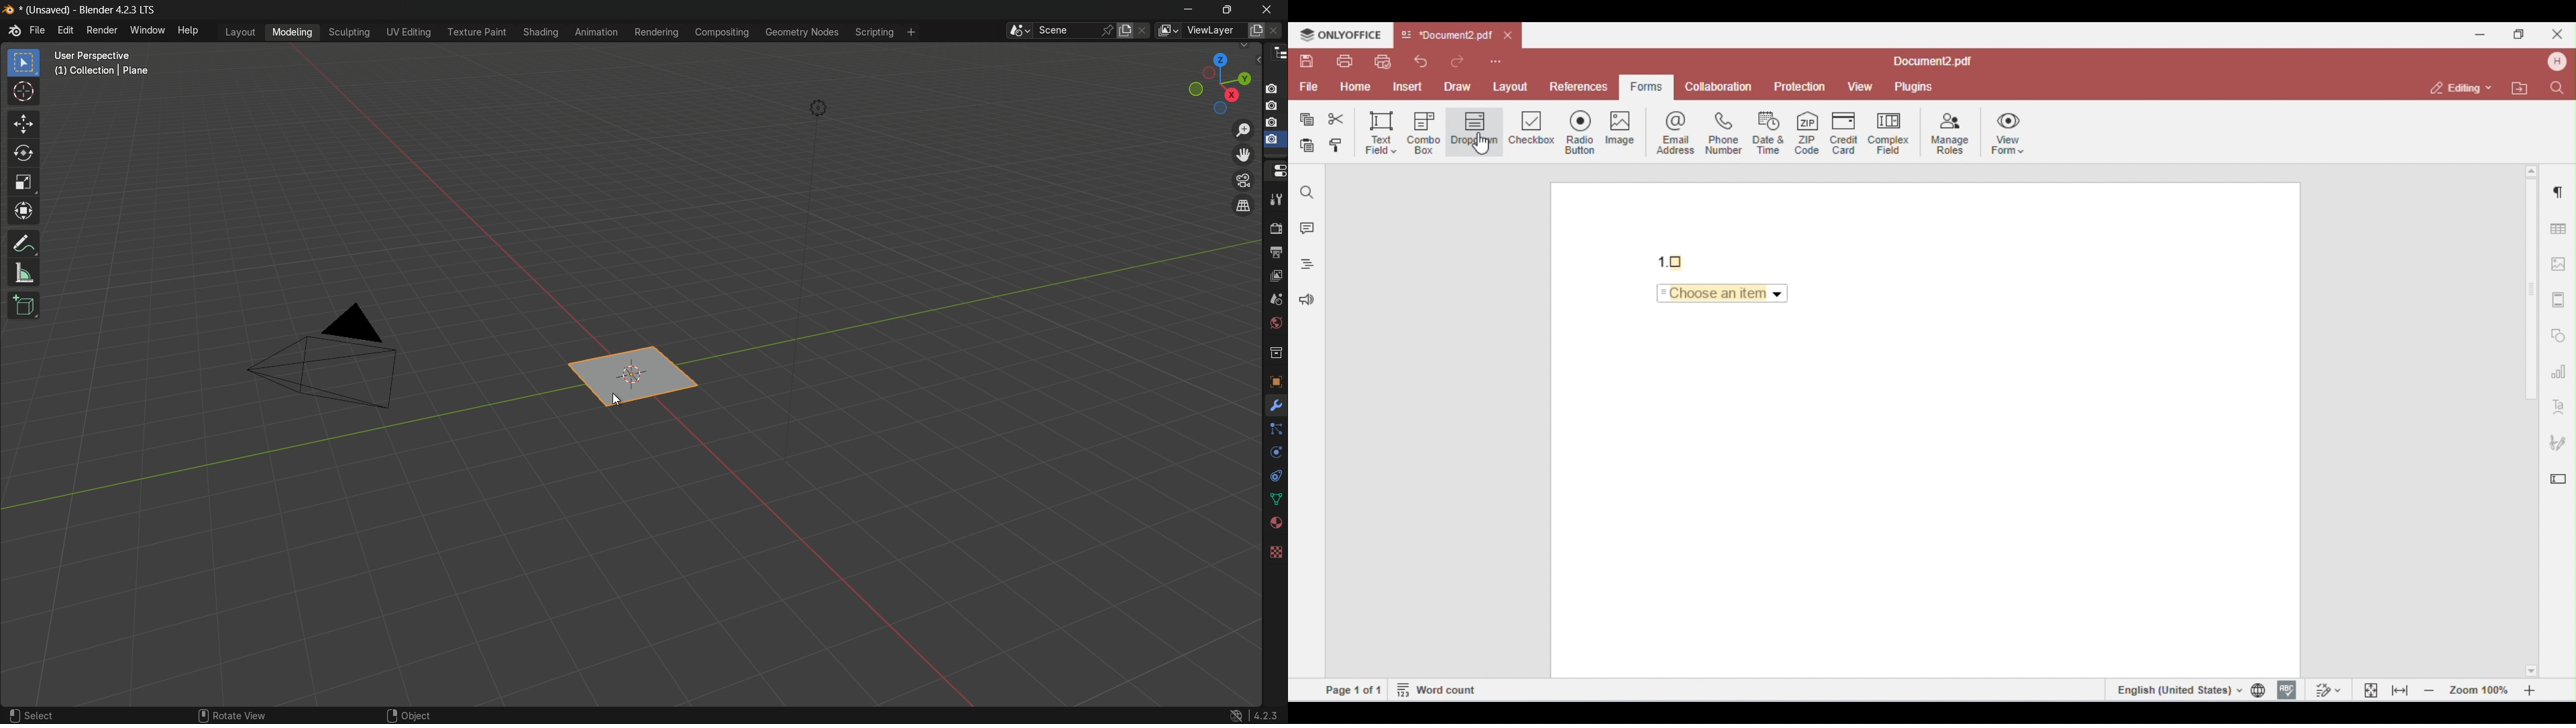  What do you see at coordinates (406, 713) in the screenshot?
I see `object` at bounding box center [406, 713].